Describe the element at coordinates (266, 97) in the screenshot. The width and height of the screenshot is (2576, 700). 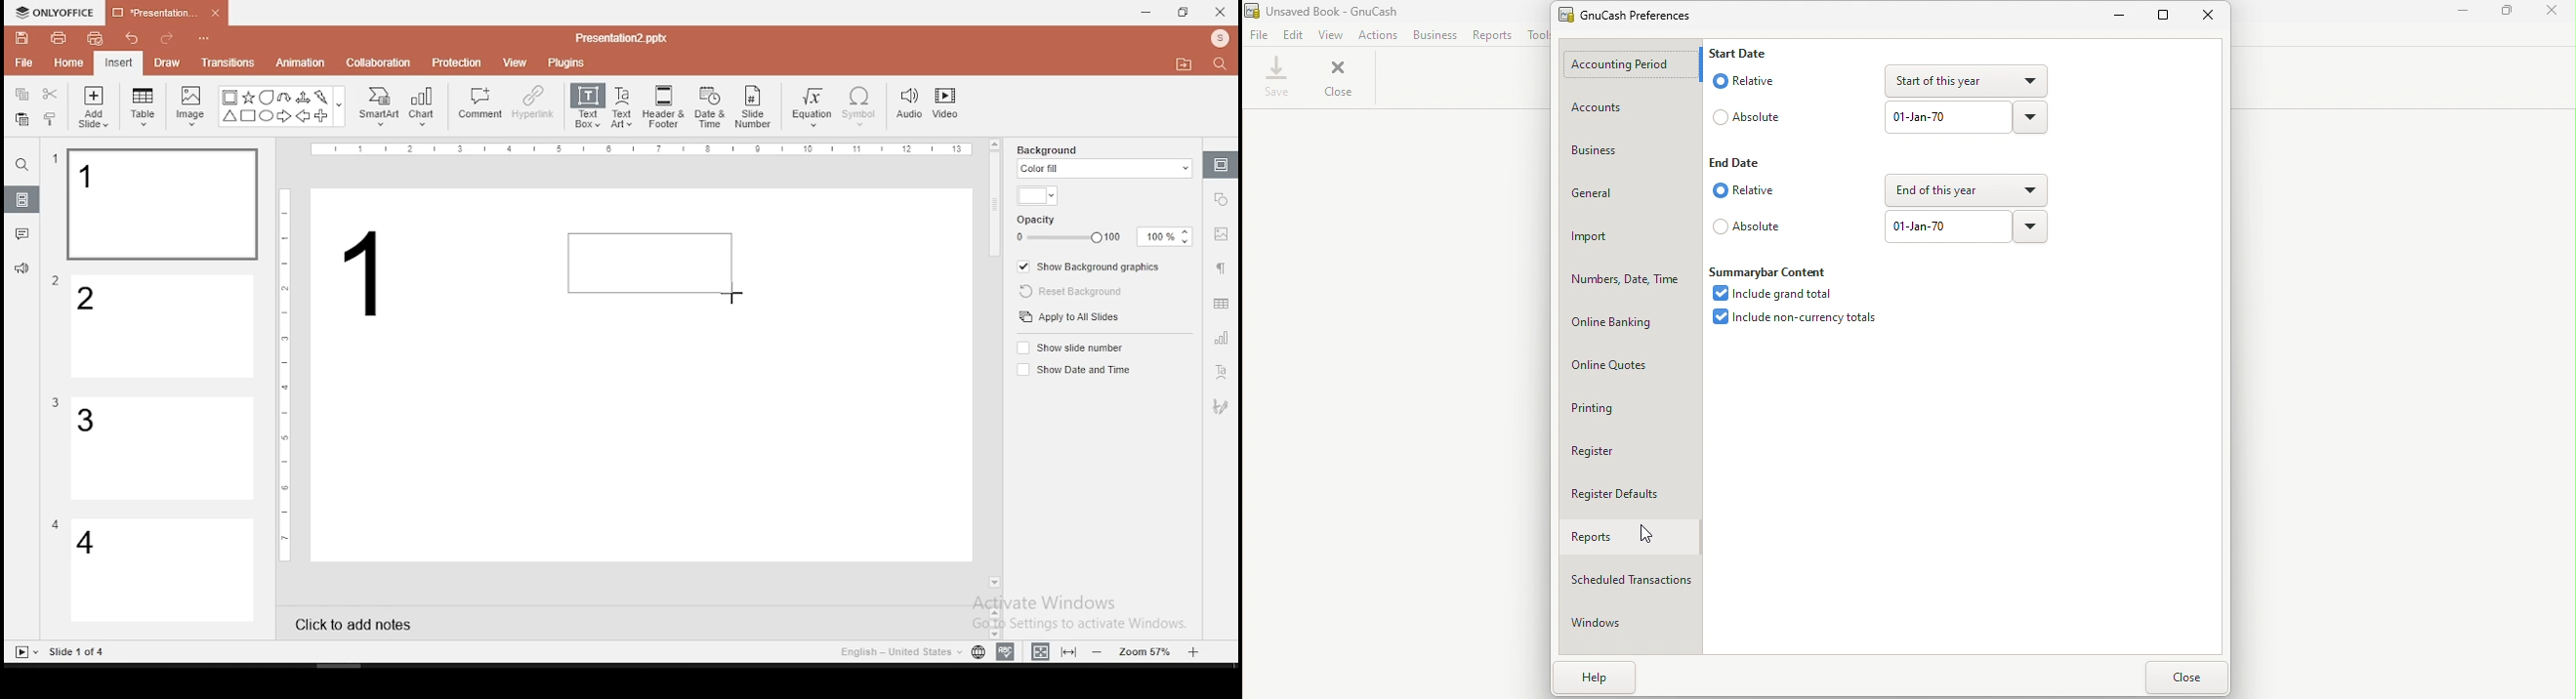
I see `Bubble` at that location.